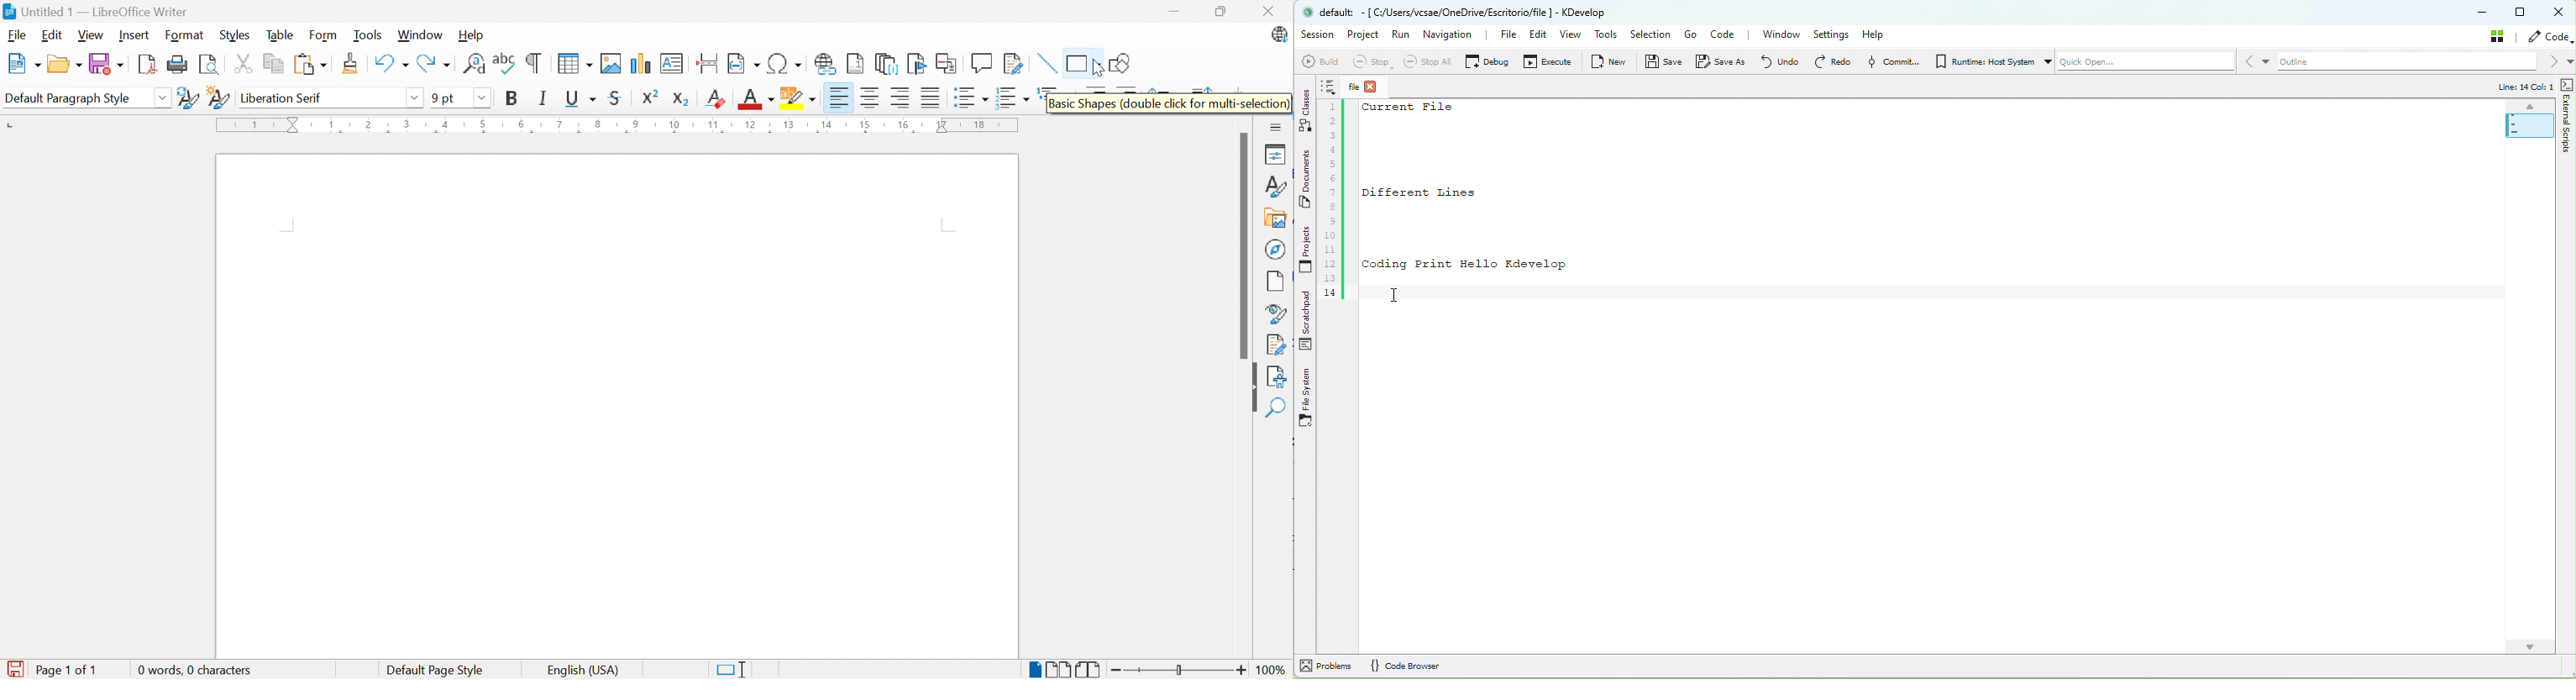 This screenshot has width=2576, height=700. Describe the element at coordinates (873, 98) in the screenshot. I see `Align center` at that location.